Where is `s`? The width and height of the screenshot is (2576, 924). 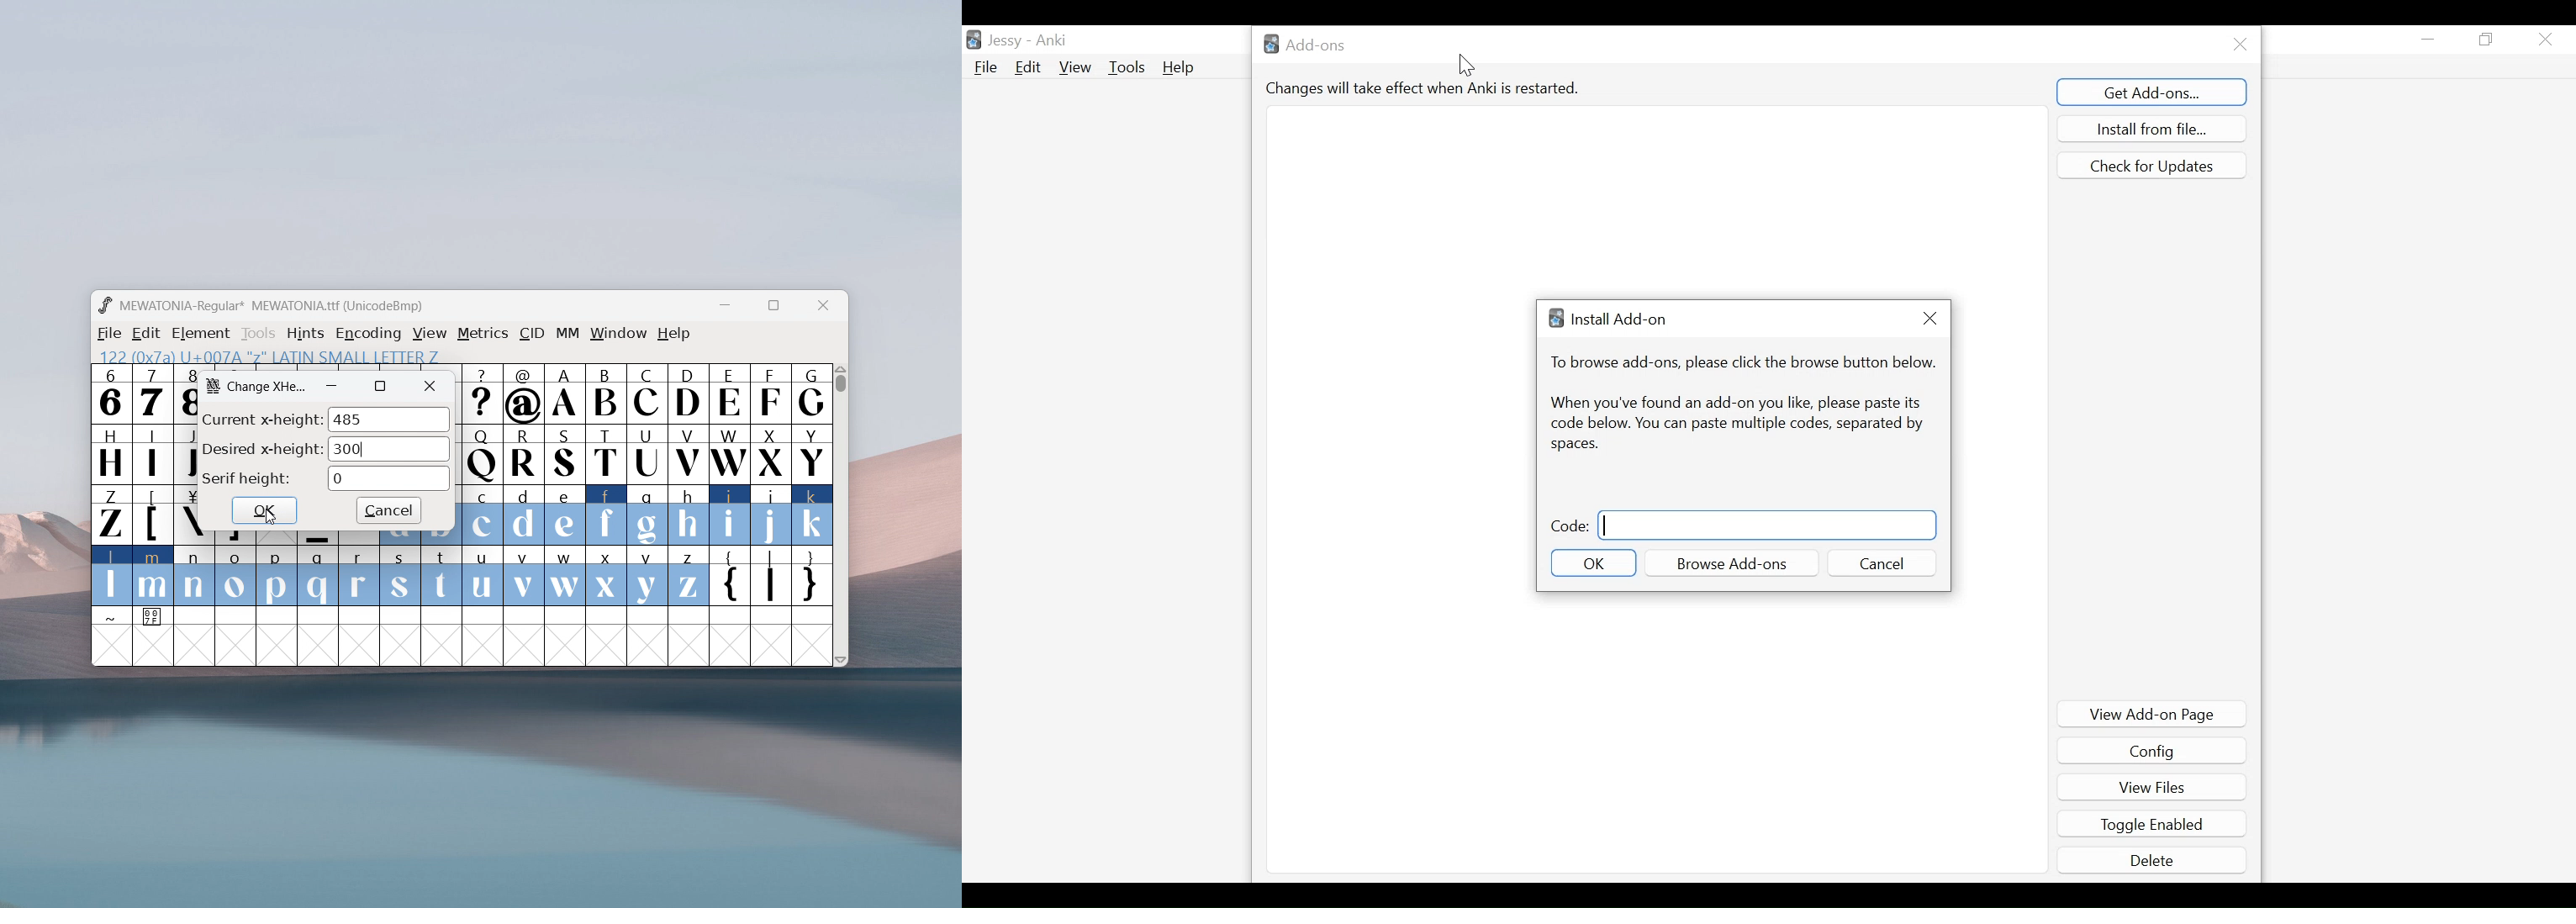 s is located at coordinates (400, 577).